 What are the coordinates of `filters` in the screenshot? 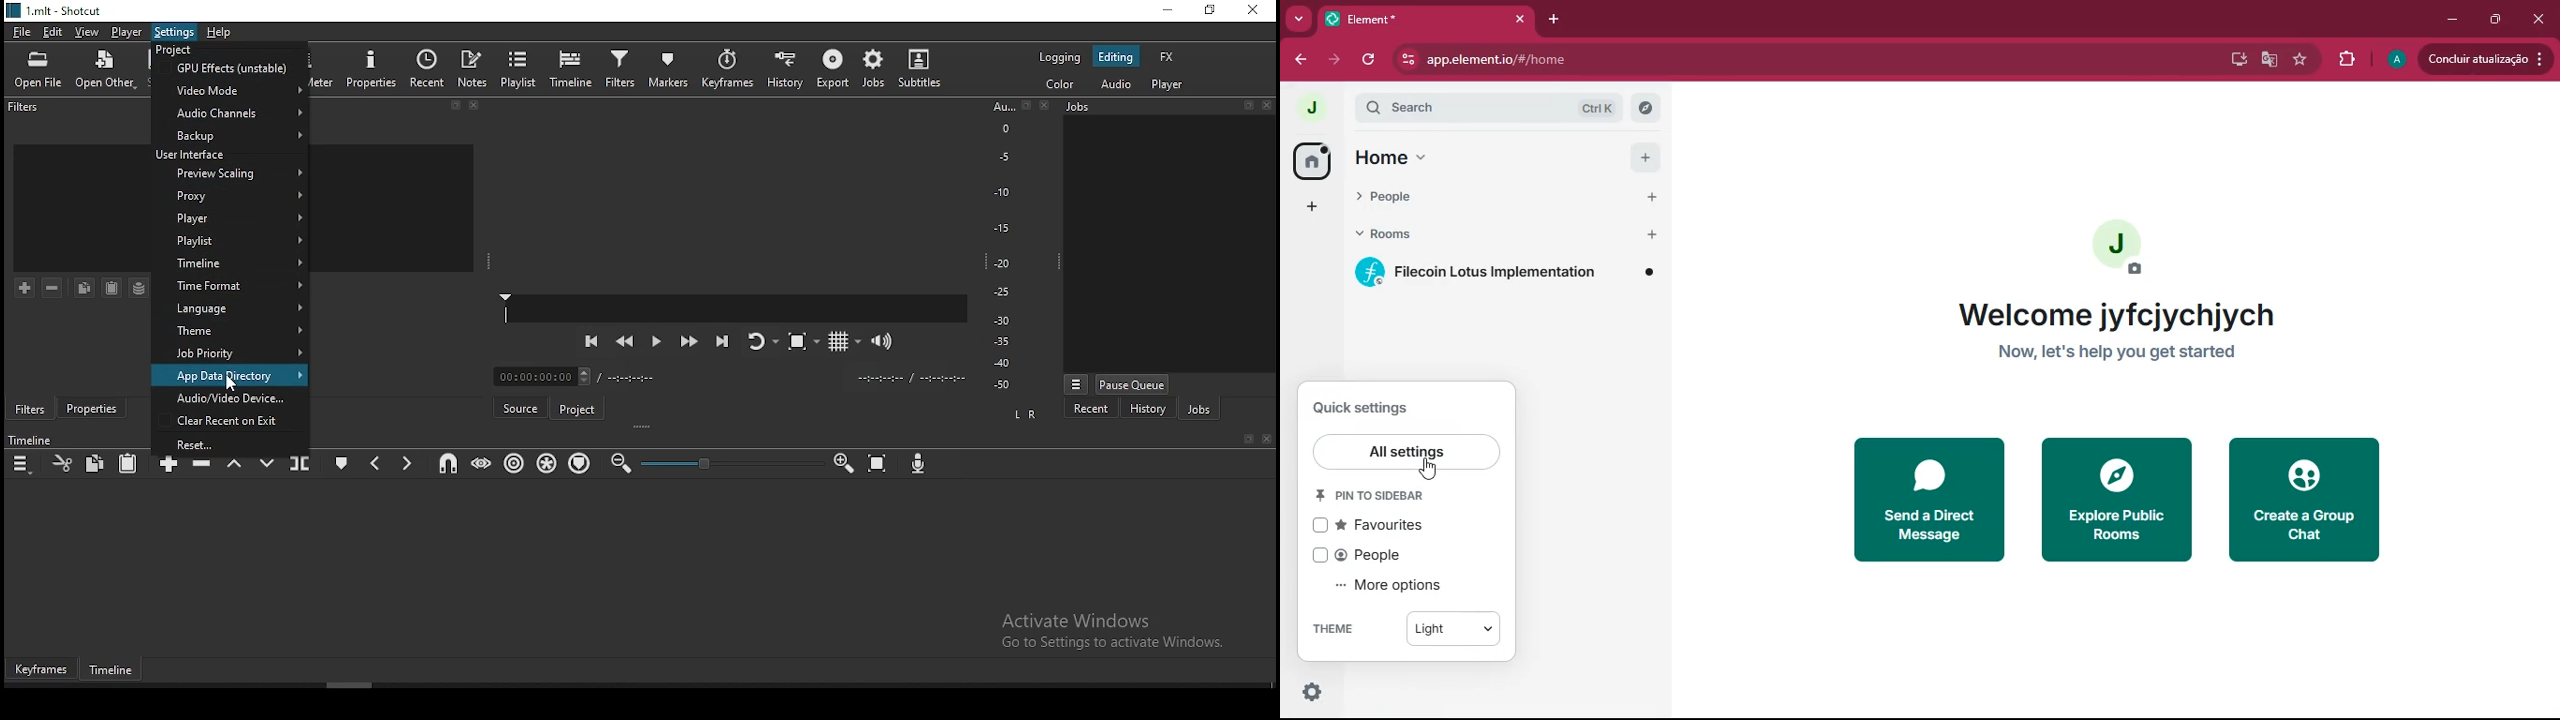 It's located at (29, 408).